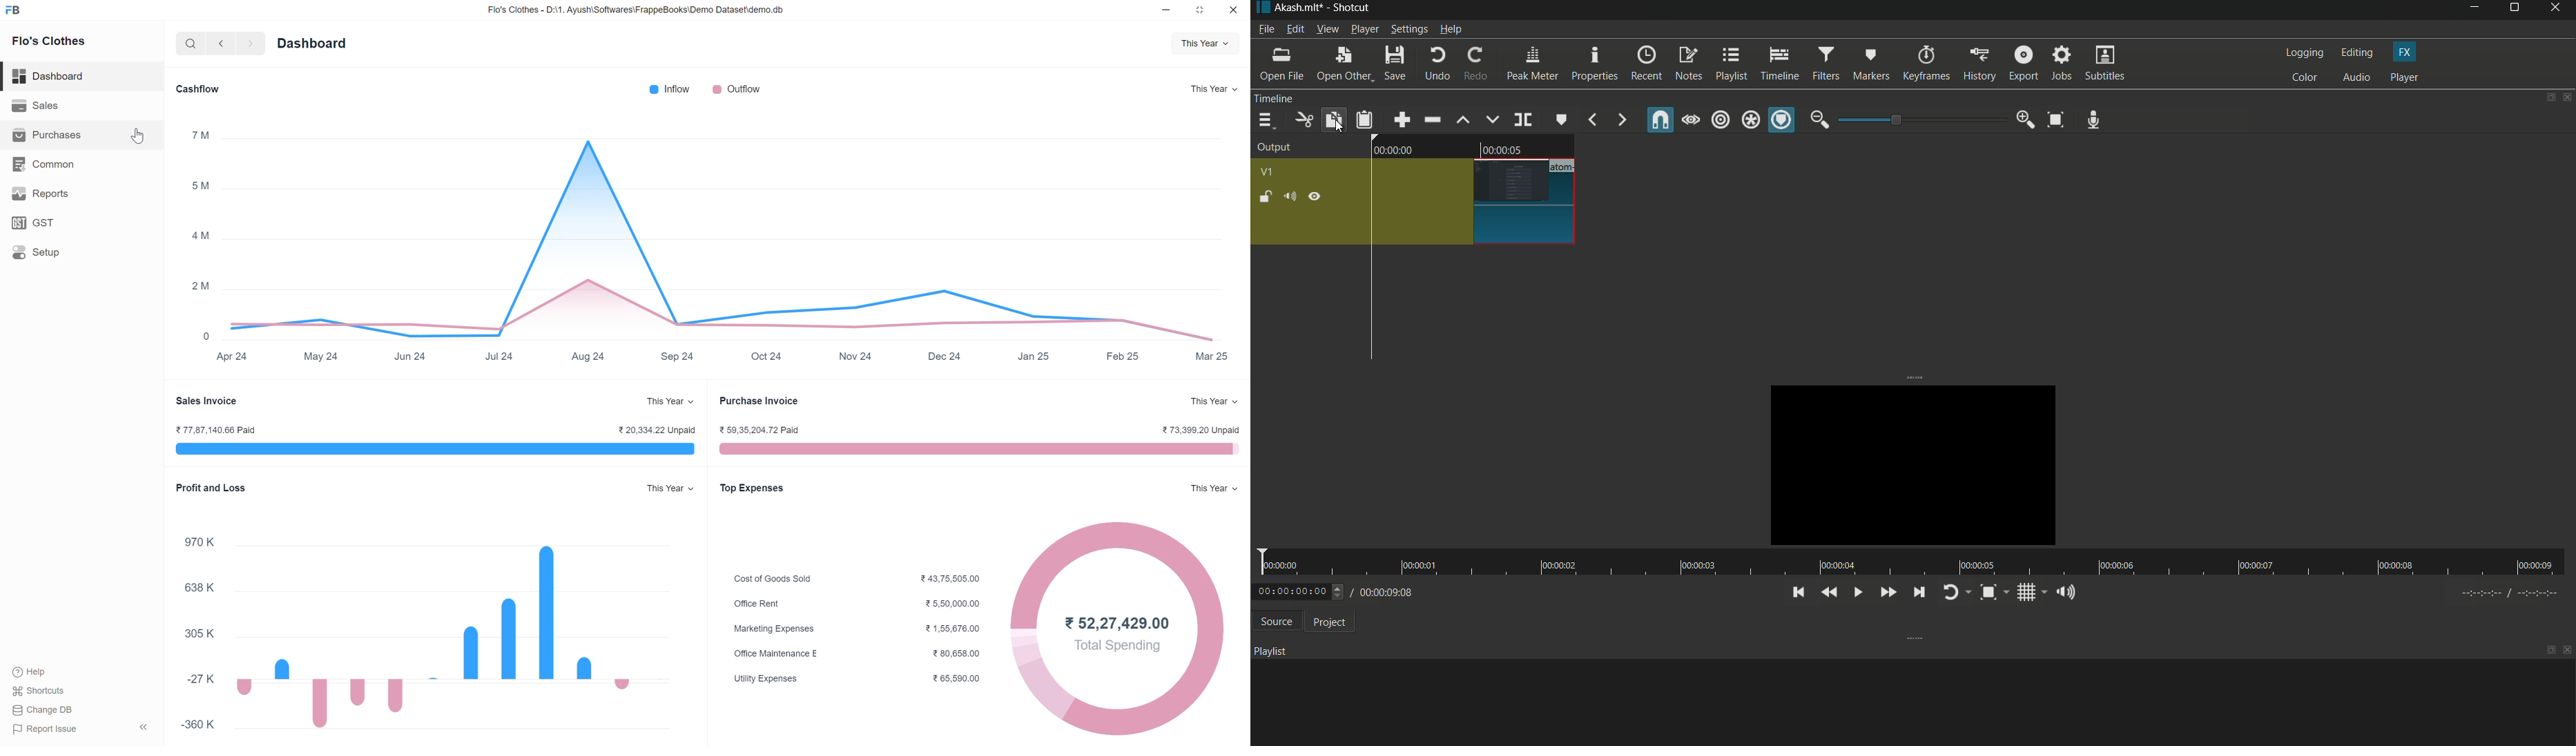  Describe the element at coordinates (1273, 622) in the screenshot. I see `source` at that location.